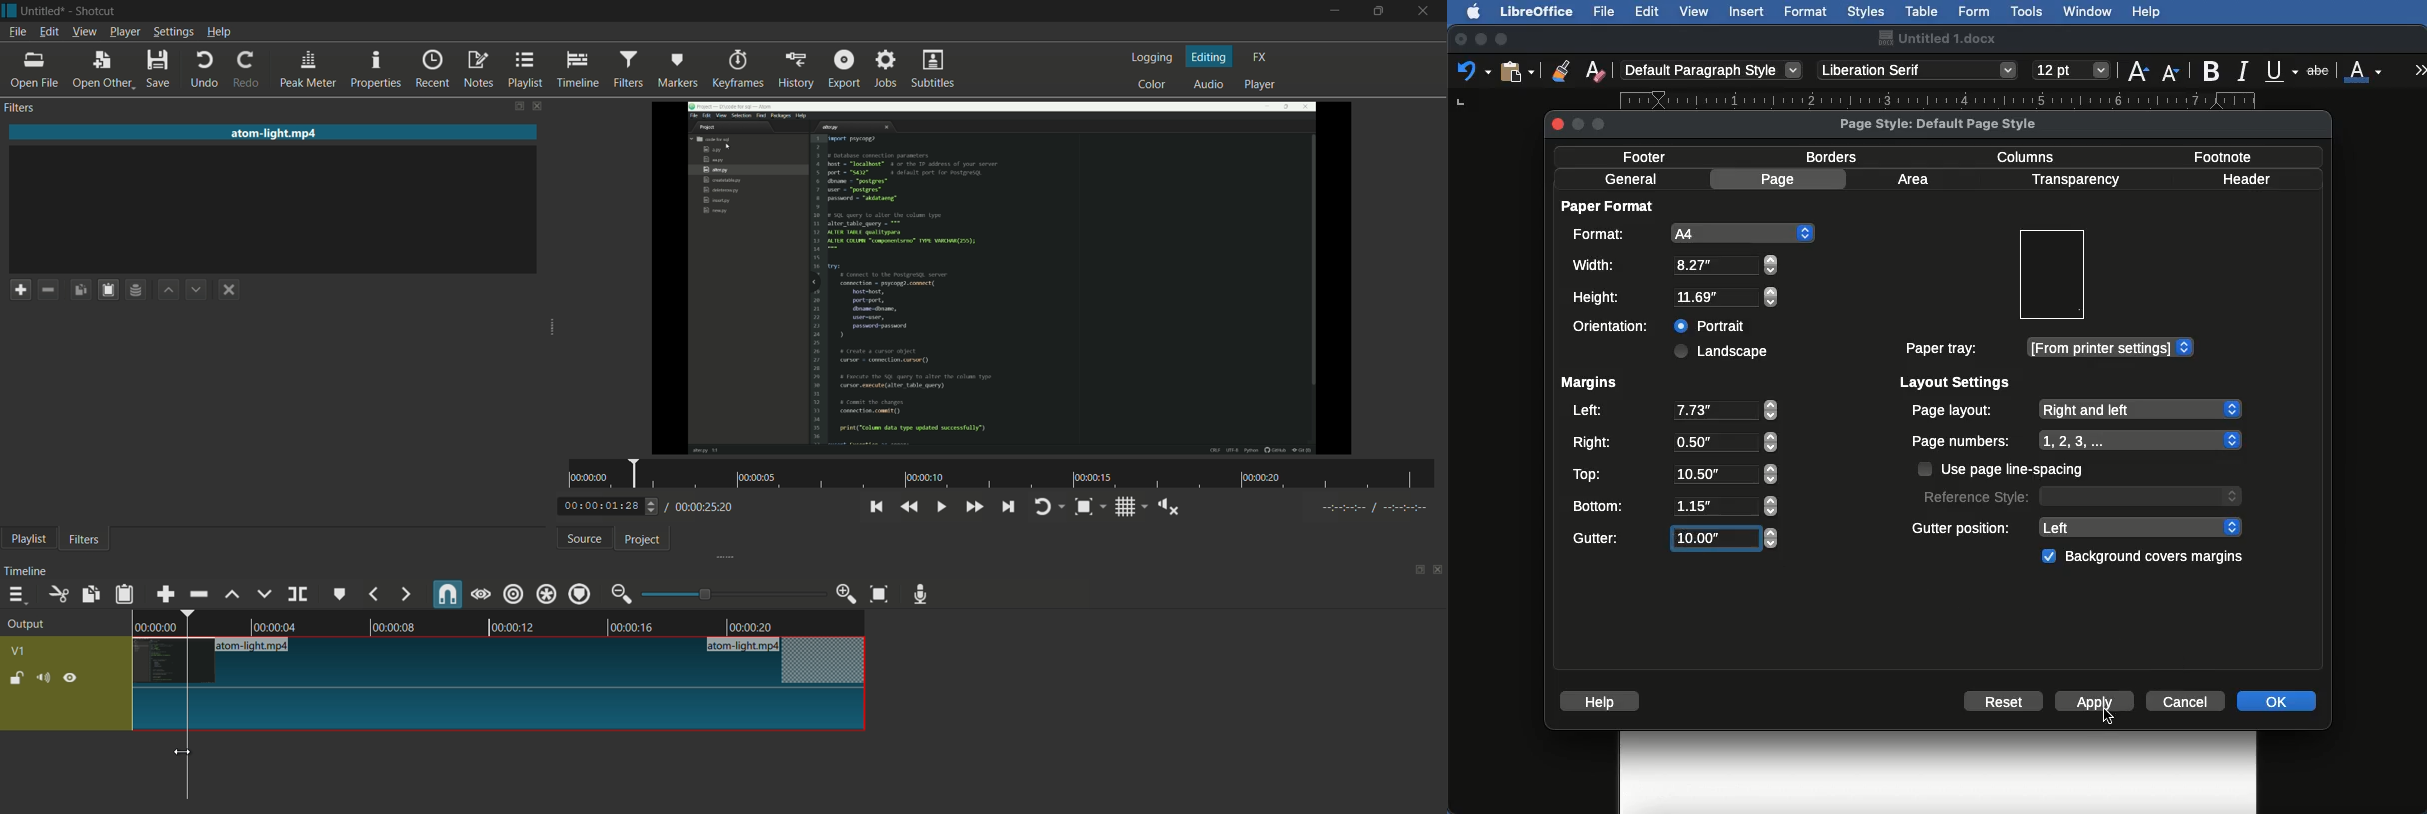 Image resolution: width=2436 pixels, height=840 pixels. What do you see at coordinates (844, 67) in the screenshot?
I see `export` at bounding box center [844, 67].